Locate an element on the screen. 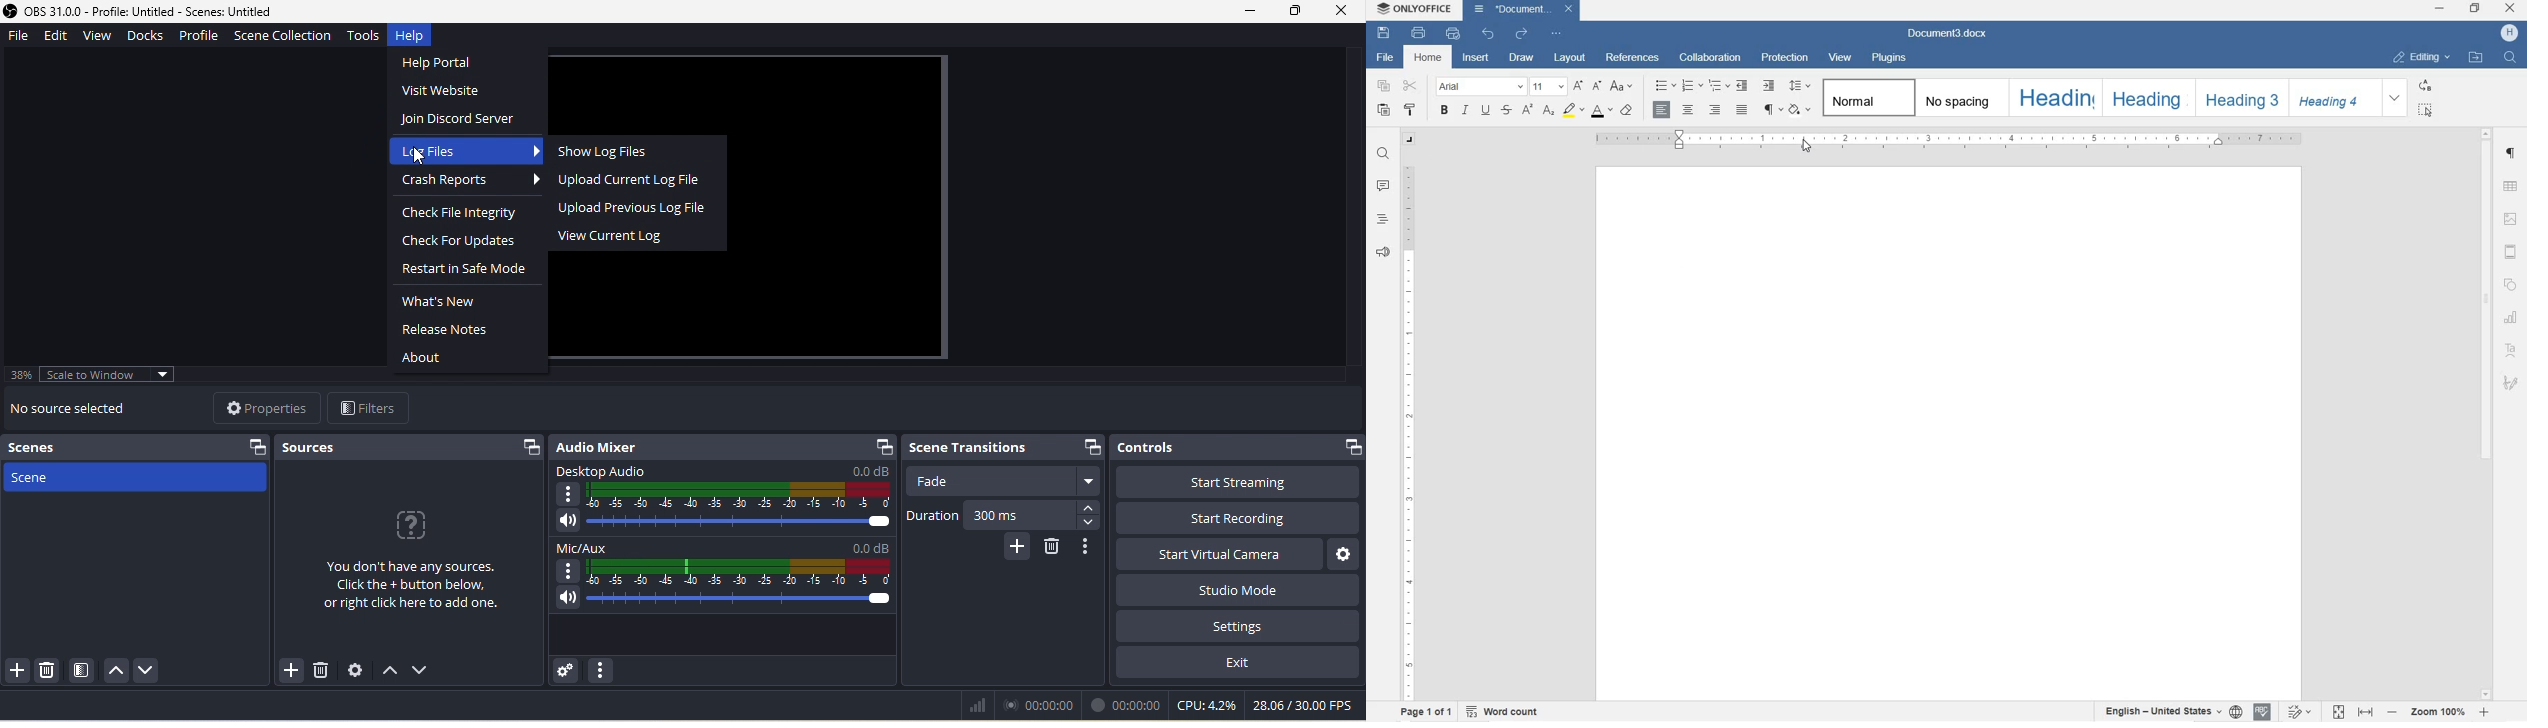  docks is located at coordinates (152, 37).